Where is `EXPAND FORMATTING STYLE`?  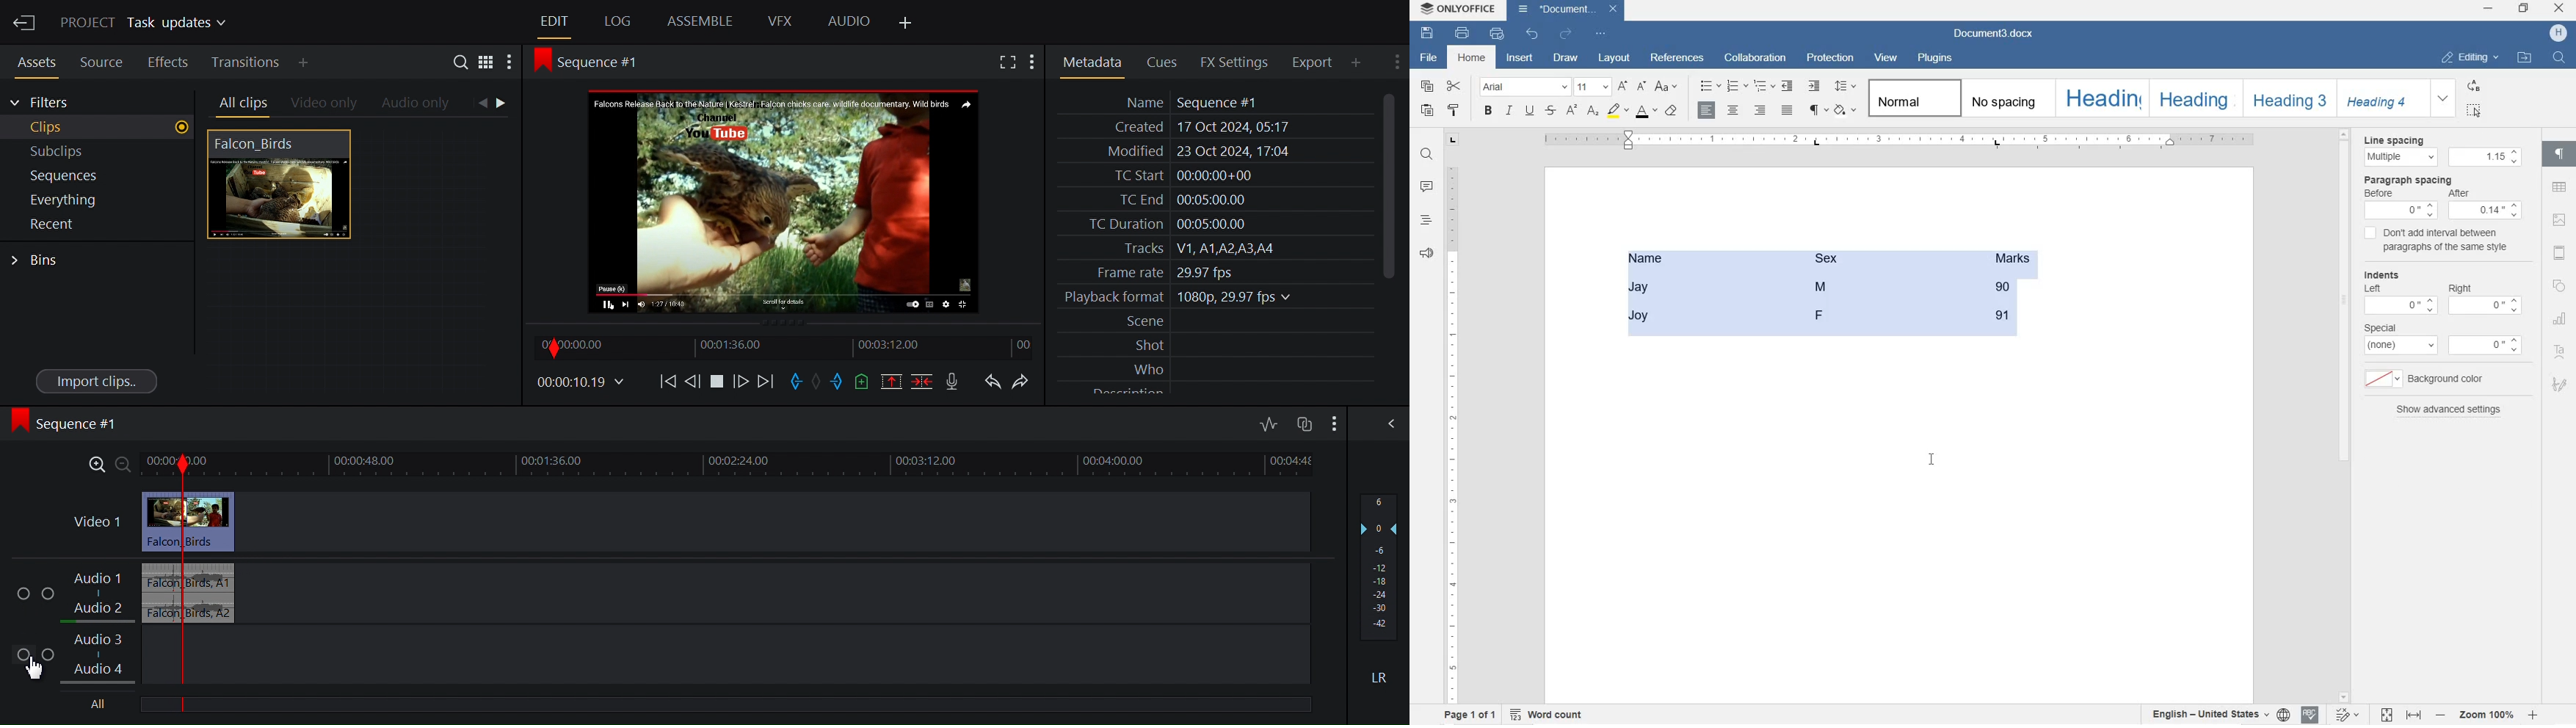 EXPAND FORMATTING STYLE is located at coordinates (2444, 99).